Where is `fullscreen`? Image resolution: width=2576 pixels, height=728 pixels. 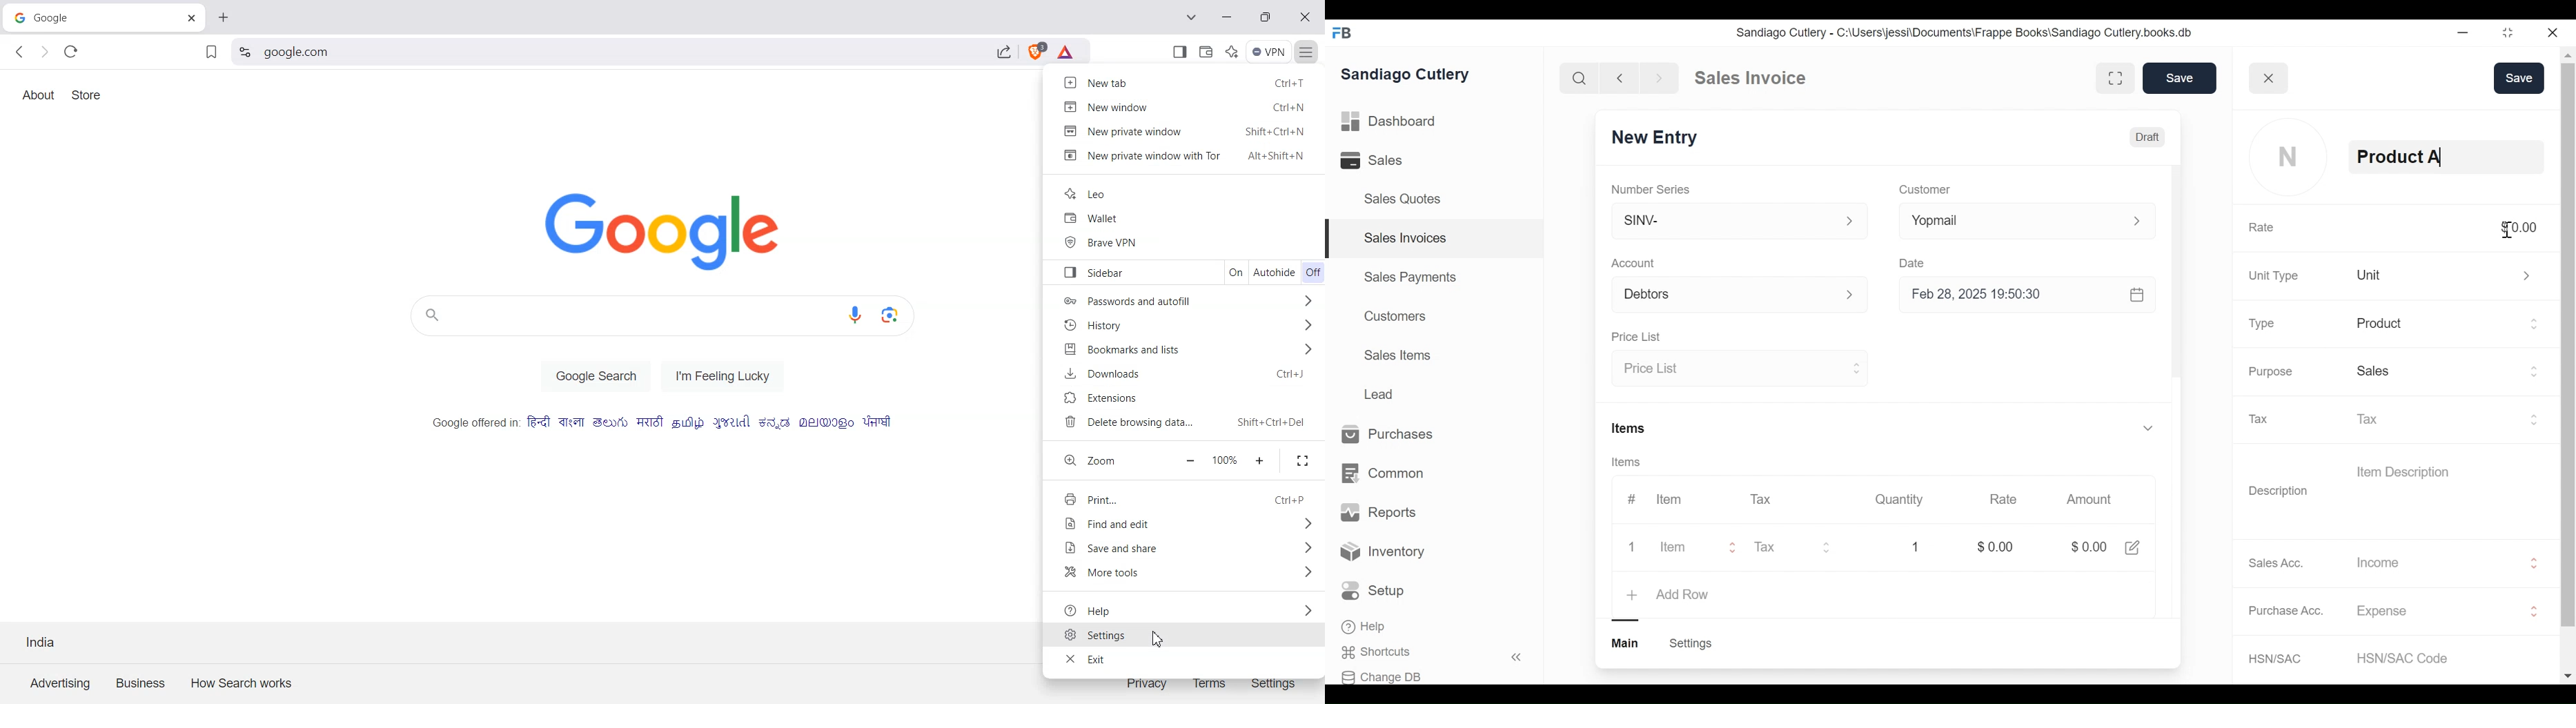 fullscreen is located at coordinates (2115, 78).